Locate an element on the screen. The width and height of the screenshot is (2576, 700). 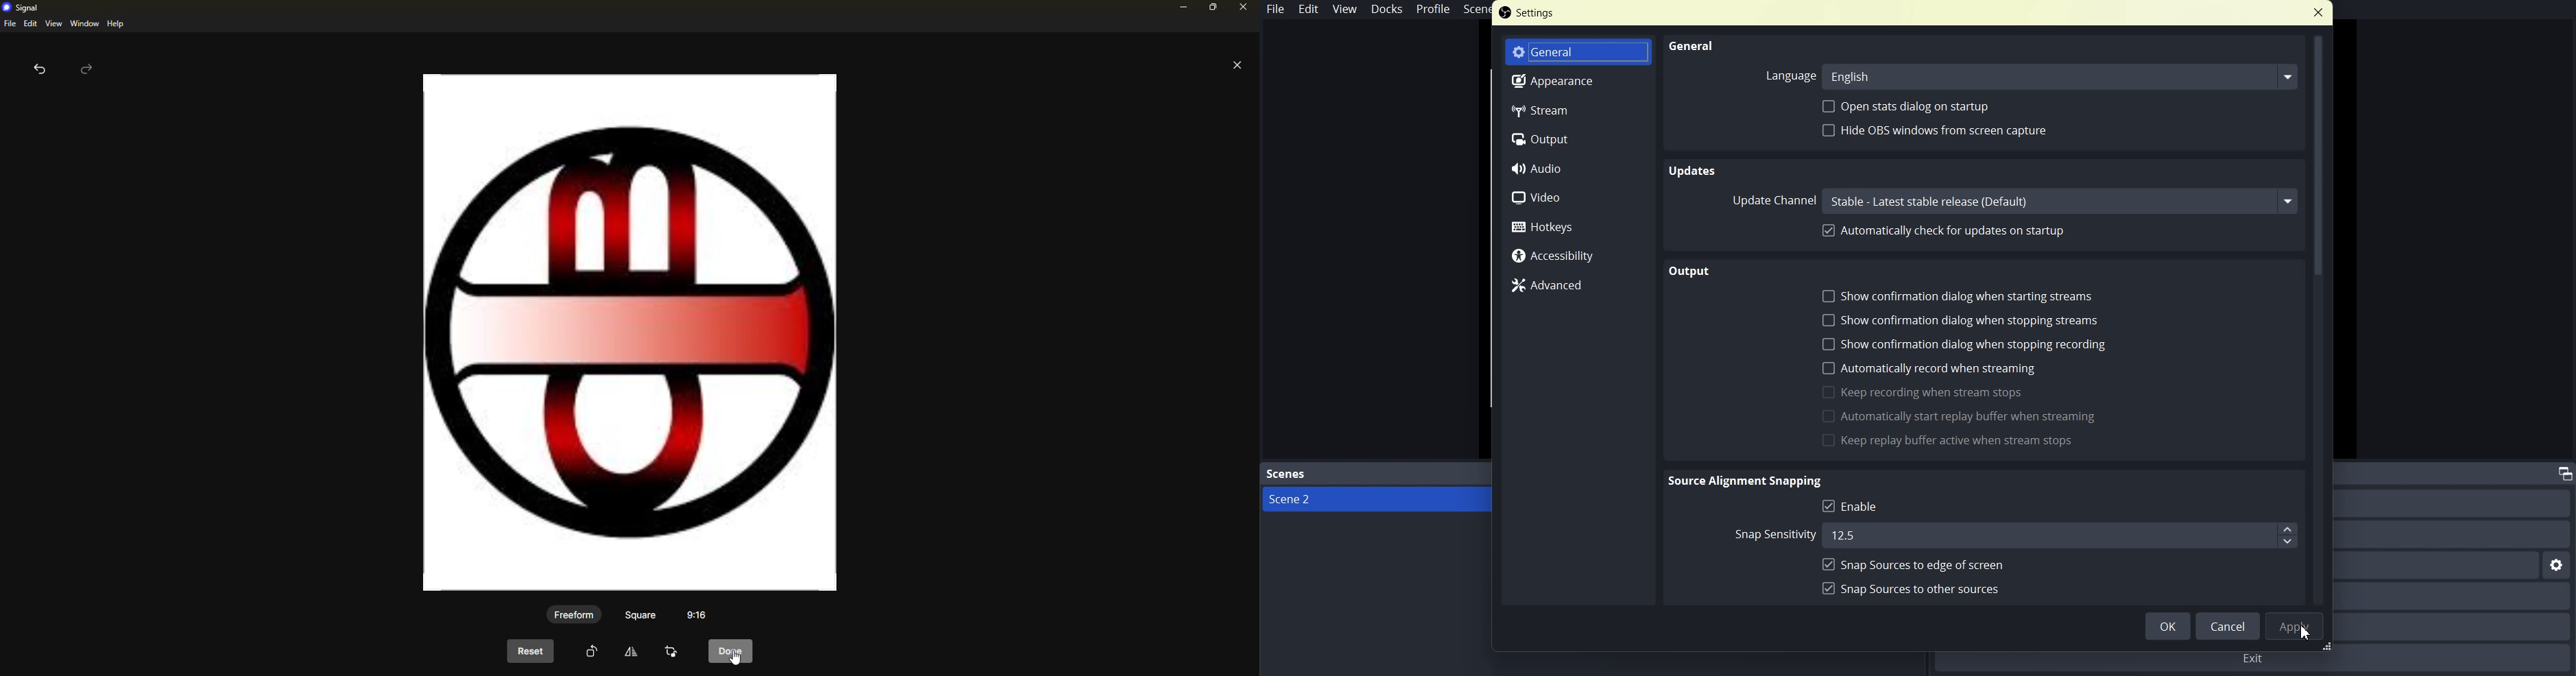
Snap the wordstream is located at coordinates (1770, 535).